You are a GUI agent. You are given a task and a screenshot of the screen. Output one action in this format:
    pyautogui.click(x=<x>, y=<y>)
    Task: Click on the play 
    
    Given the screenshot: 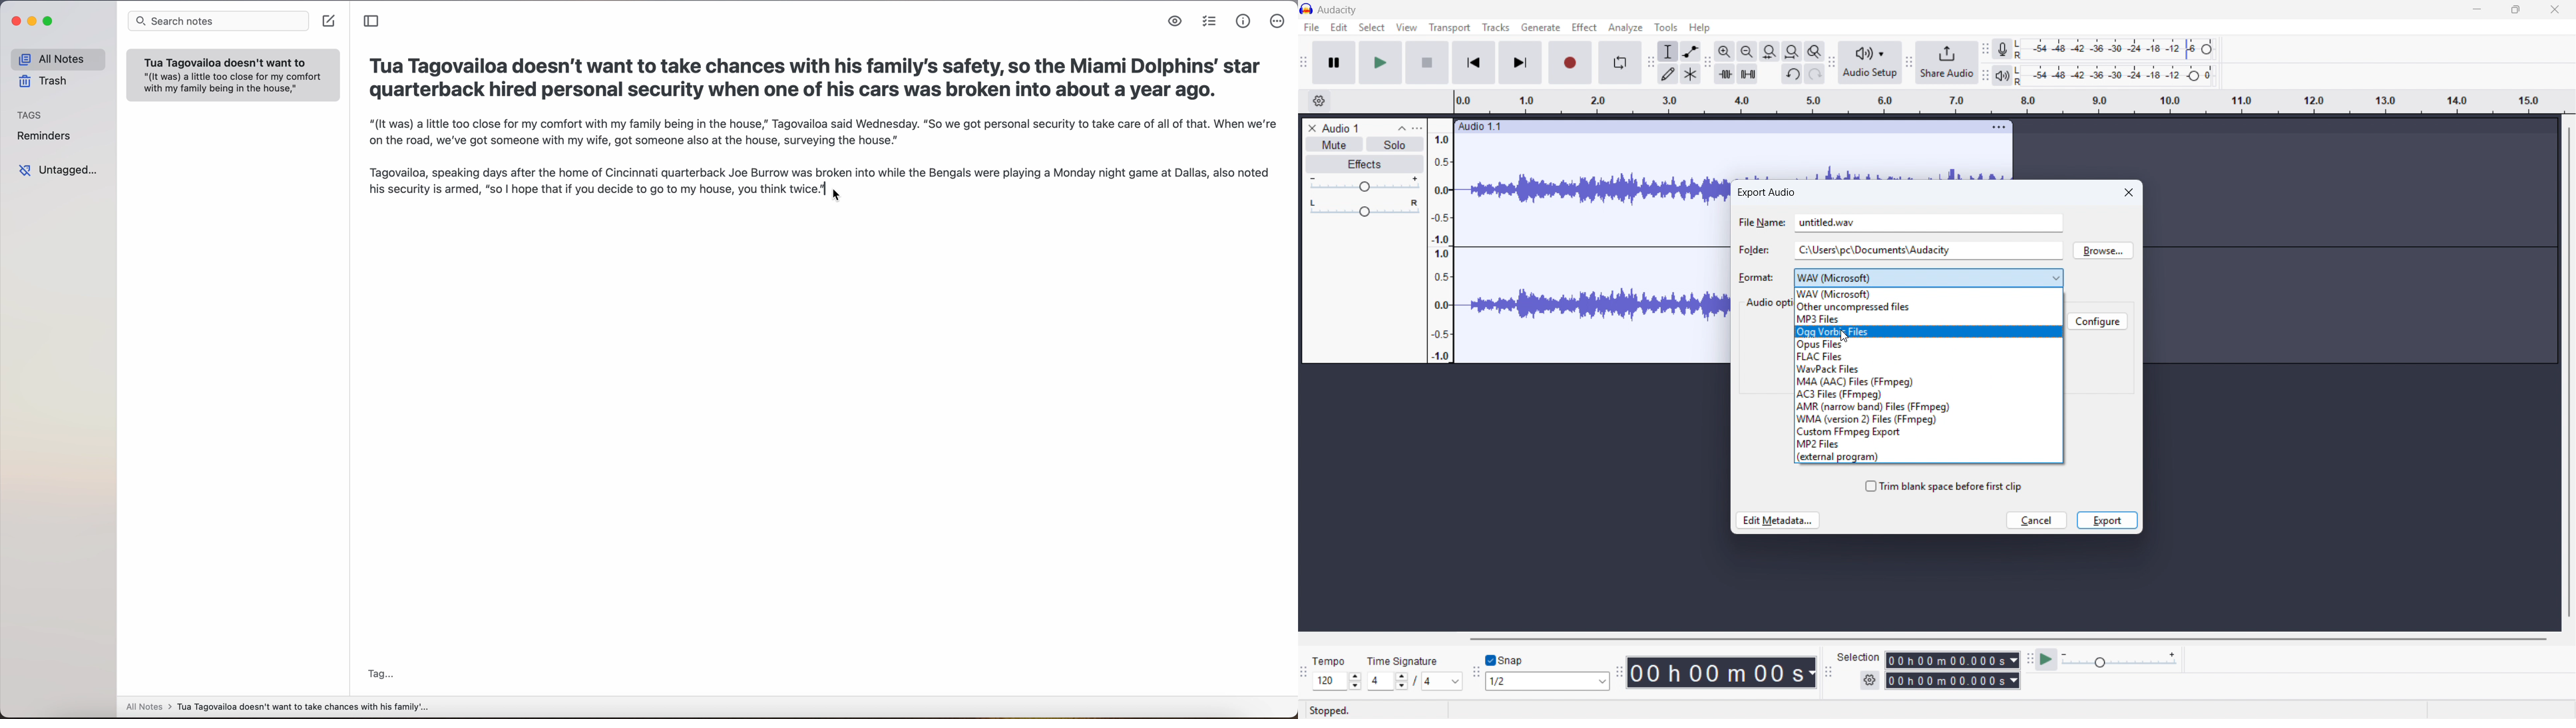 What is the action you would take?
    pyautogui.click(x=1381, y=63)
    